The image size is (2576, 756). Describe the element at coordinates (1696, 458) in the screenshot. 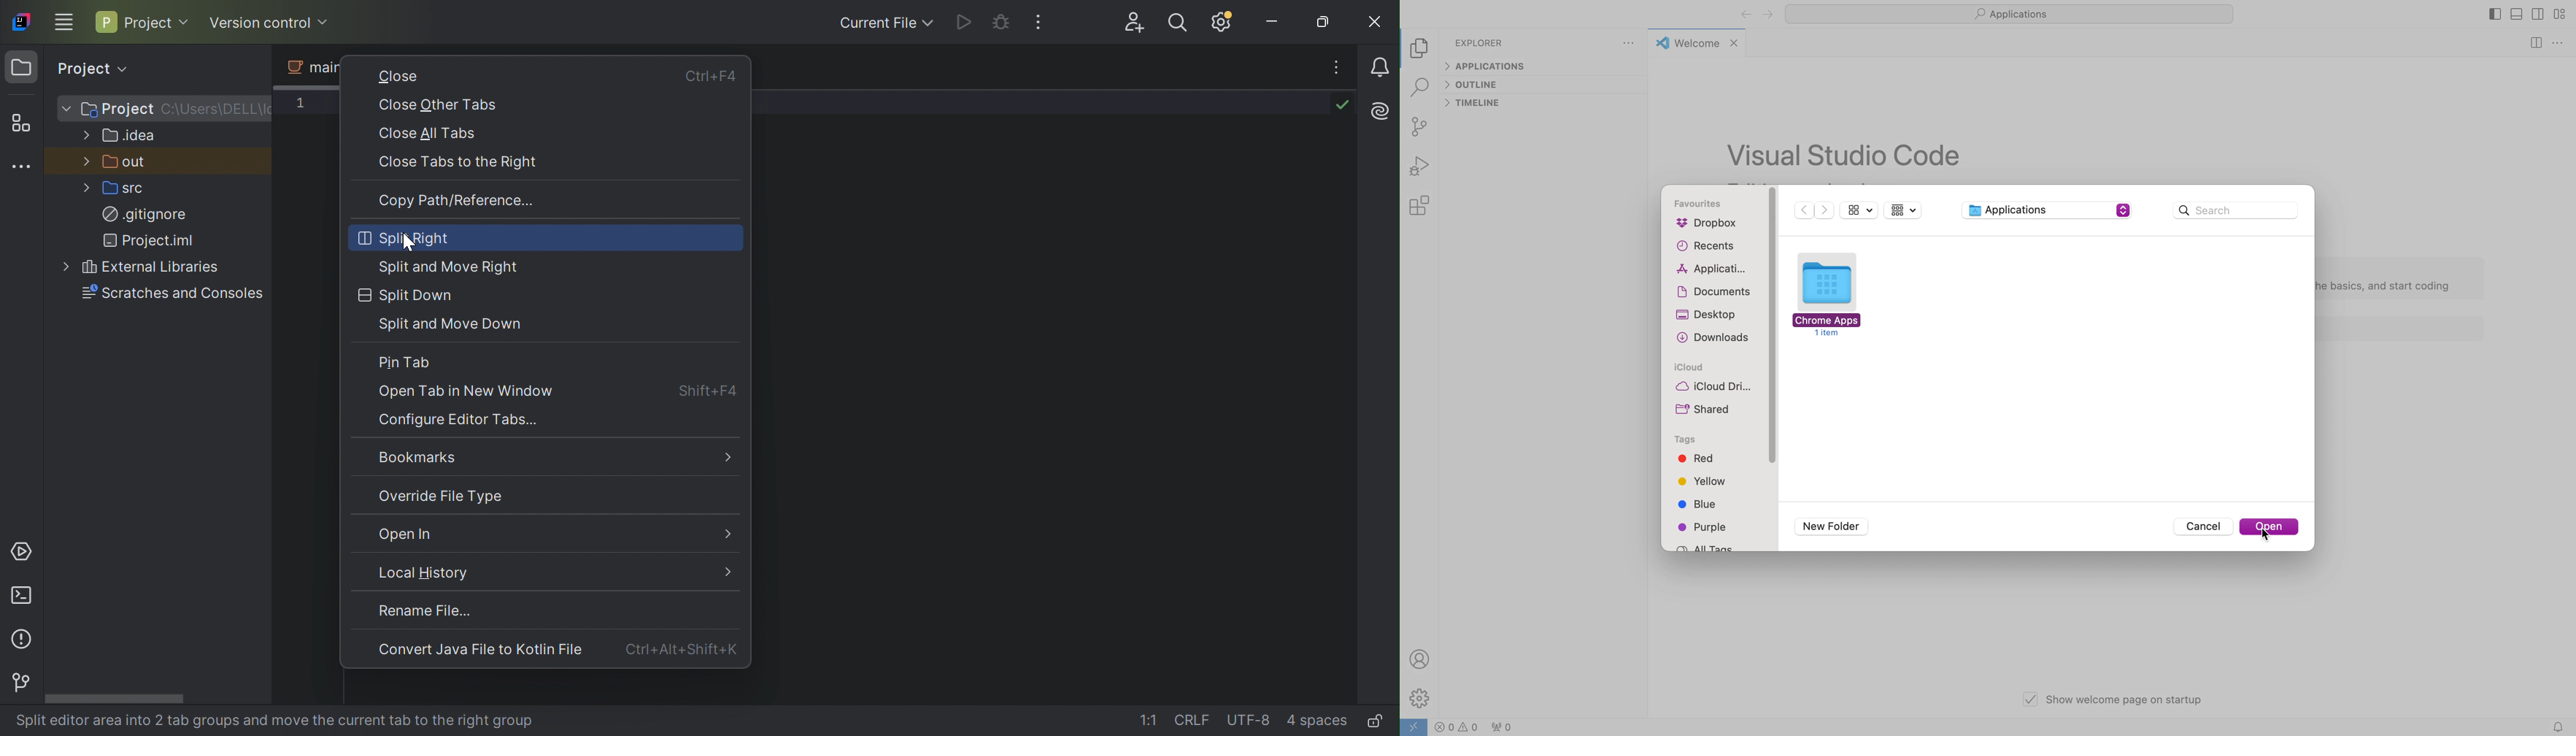

I see `red tag` at that location.